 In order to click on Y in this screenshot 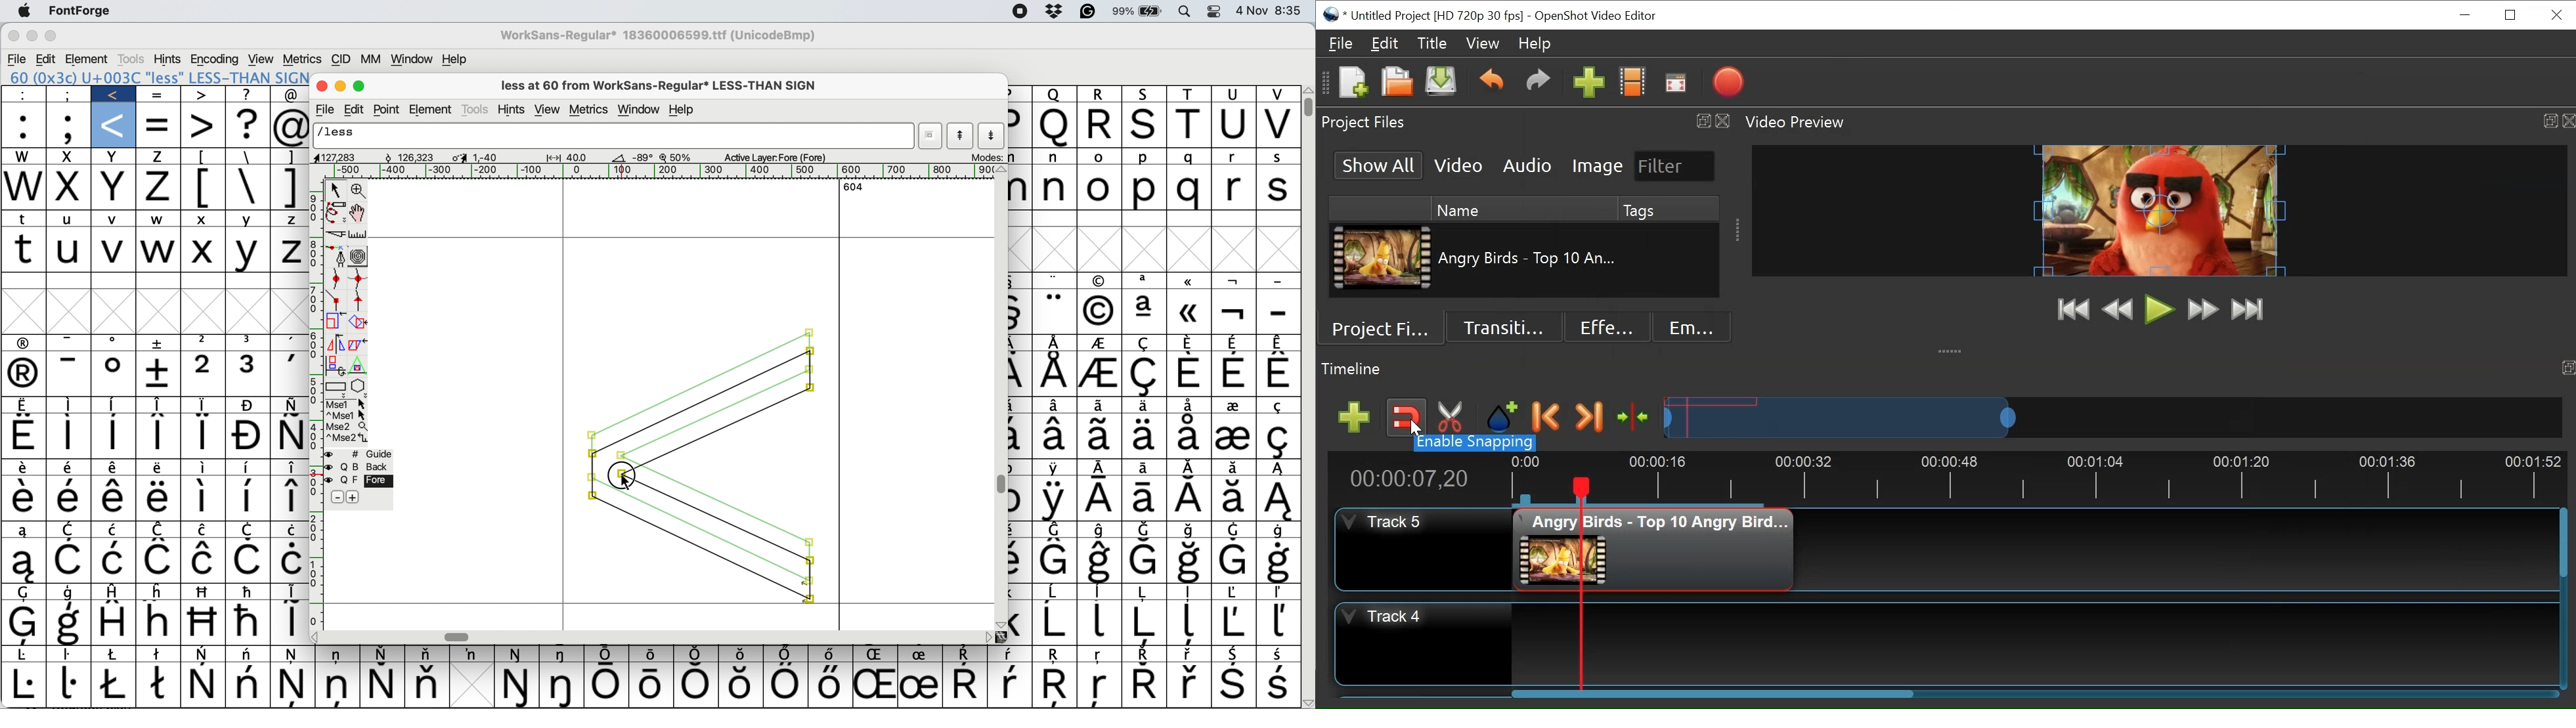, I will do `click(248, 217)`.